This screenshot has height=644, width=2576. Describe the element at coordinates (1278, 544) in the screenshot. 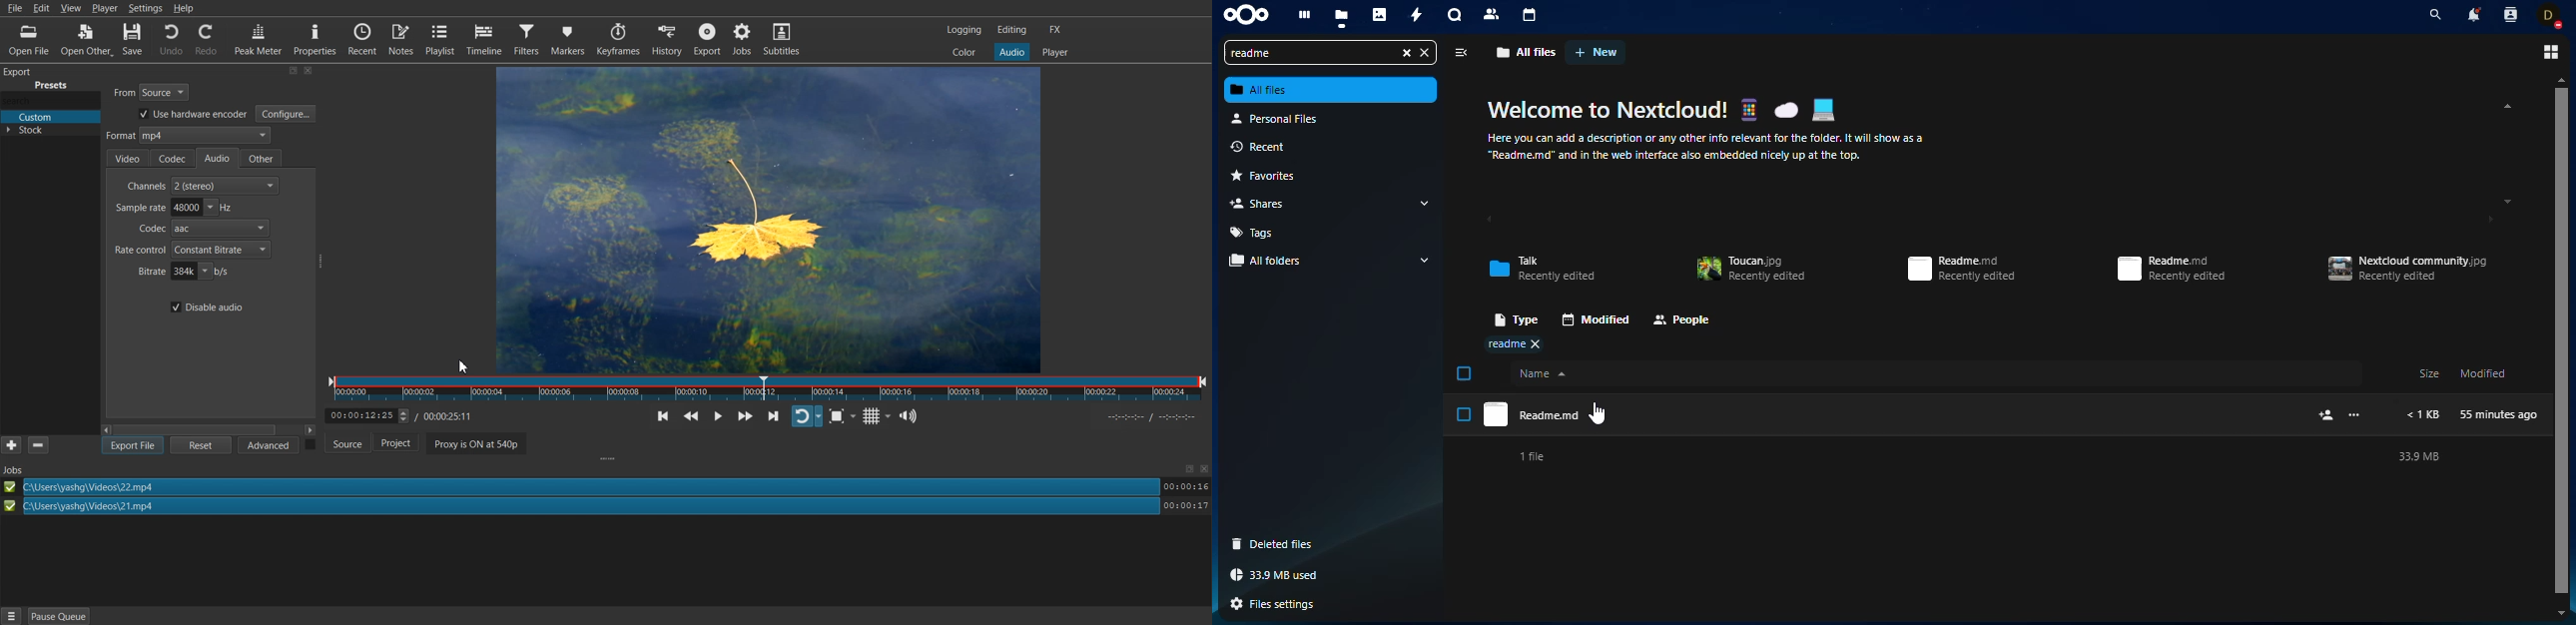

I see `deleted files` at that location.